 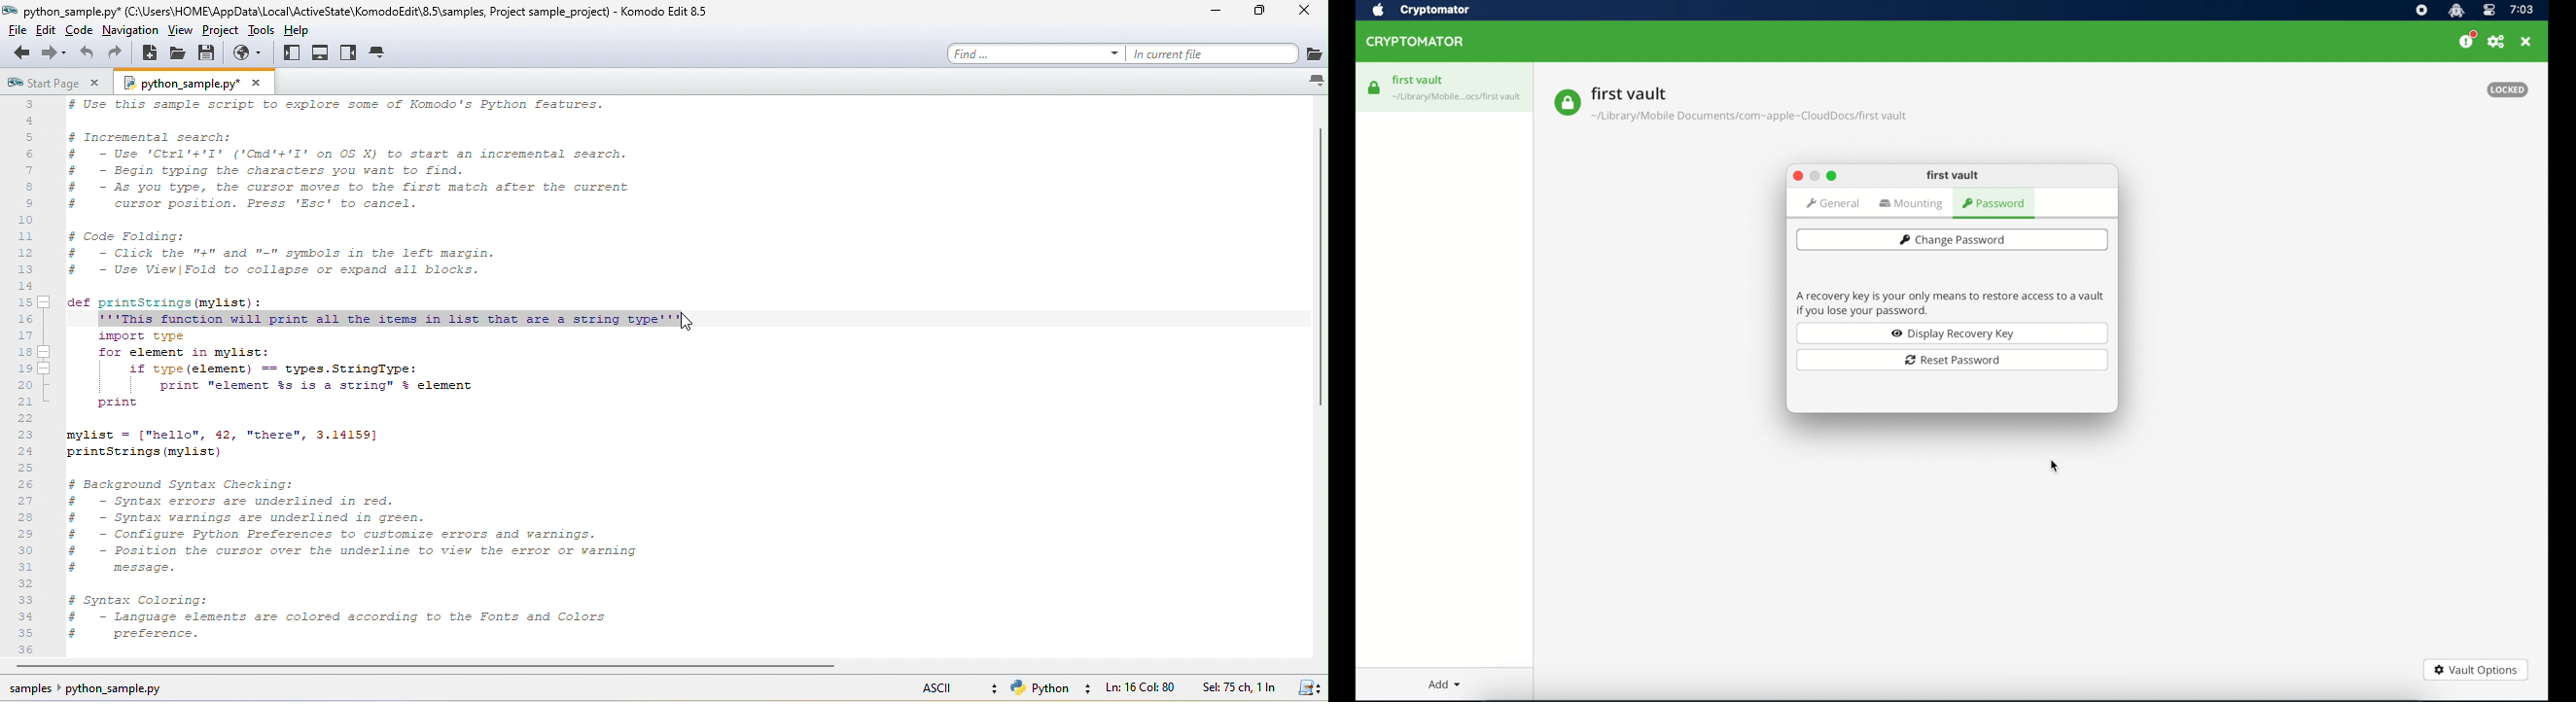 I want to click on apple icon, so click(x=1377, y=10).